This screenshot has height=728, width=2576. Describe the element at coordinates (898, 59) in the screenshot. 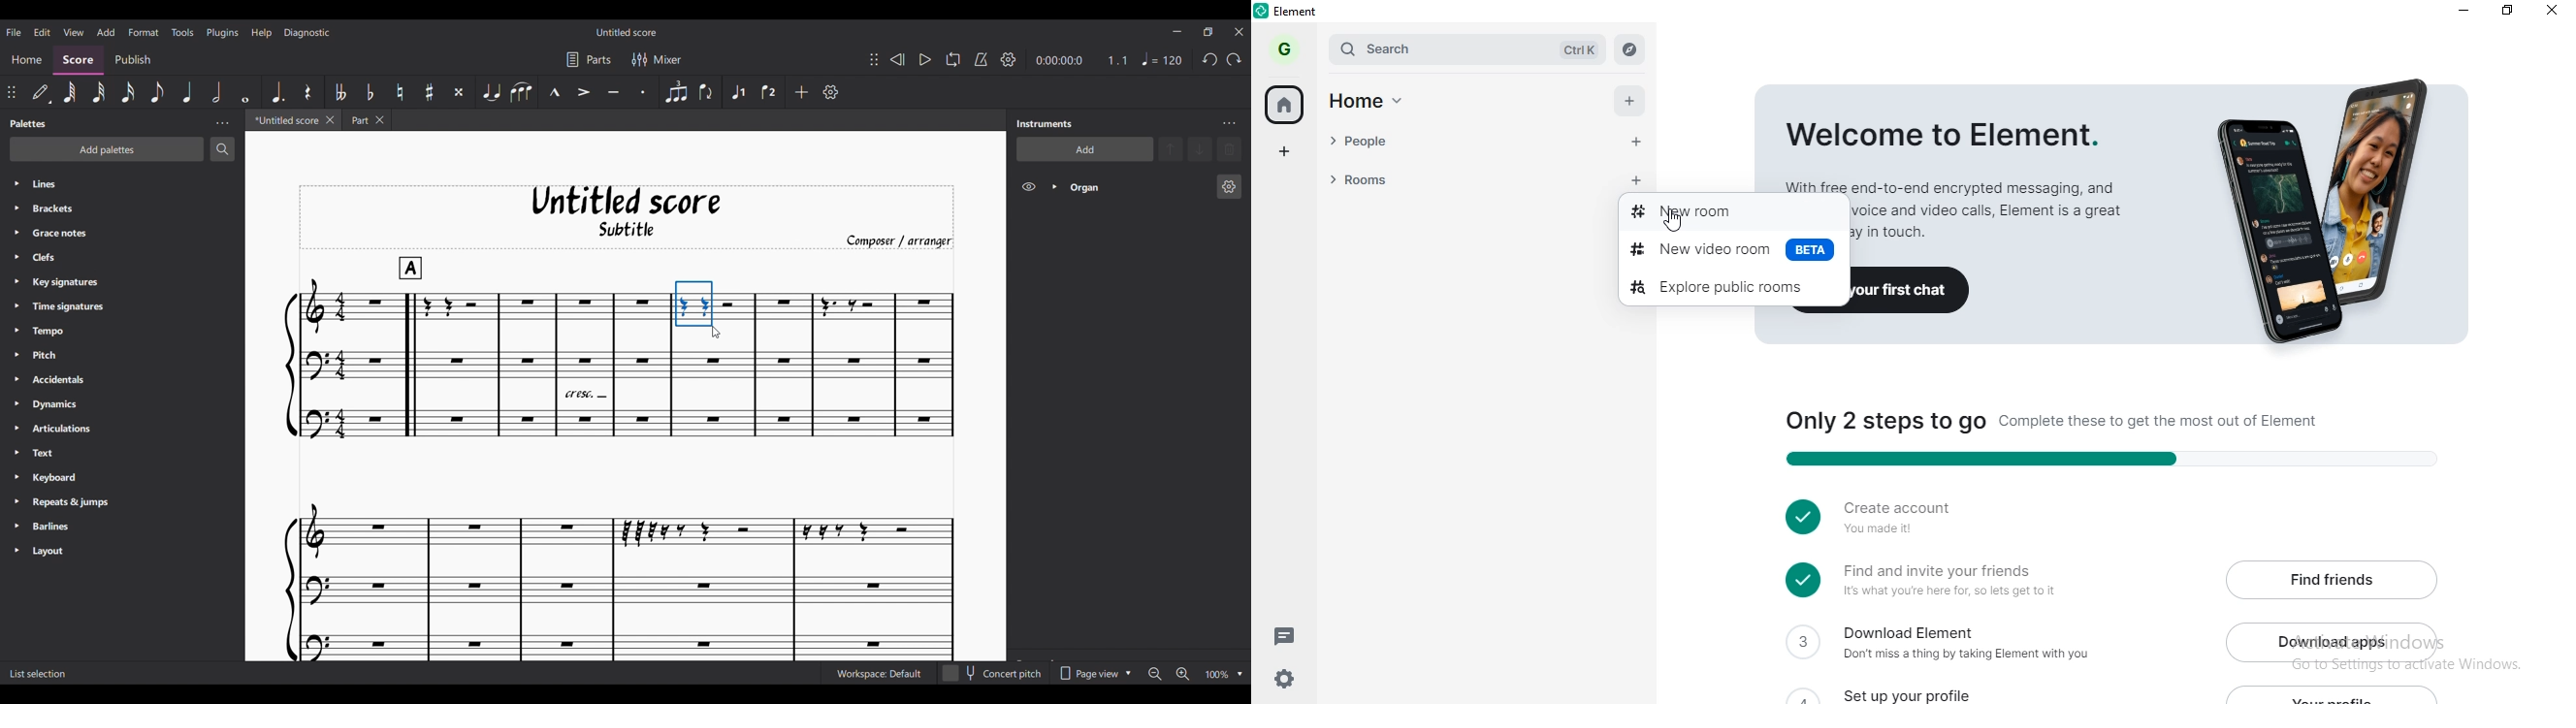

I see `Rewind` at that location.